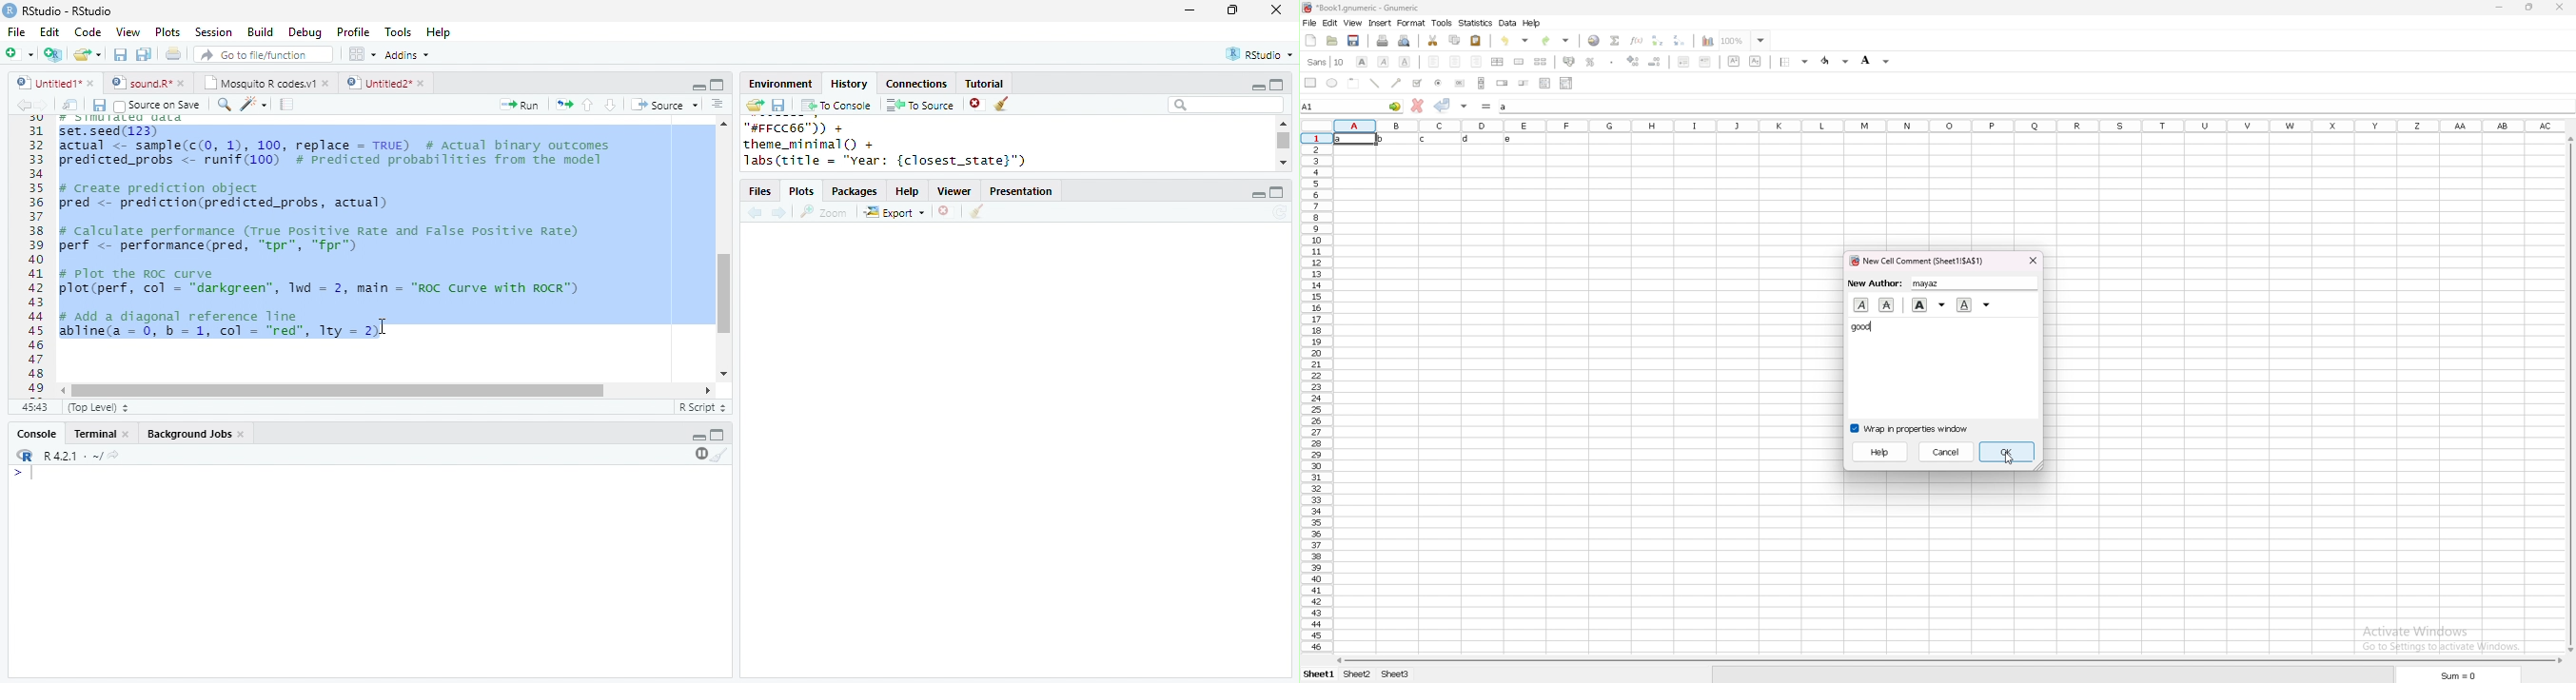  I want to click on 45:43, so click(34, 406).